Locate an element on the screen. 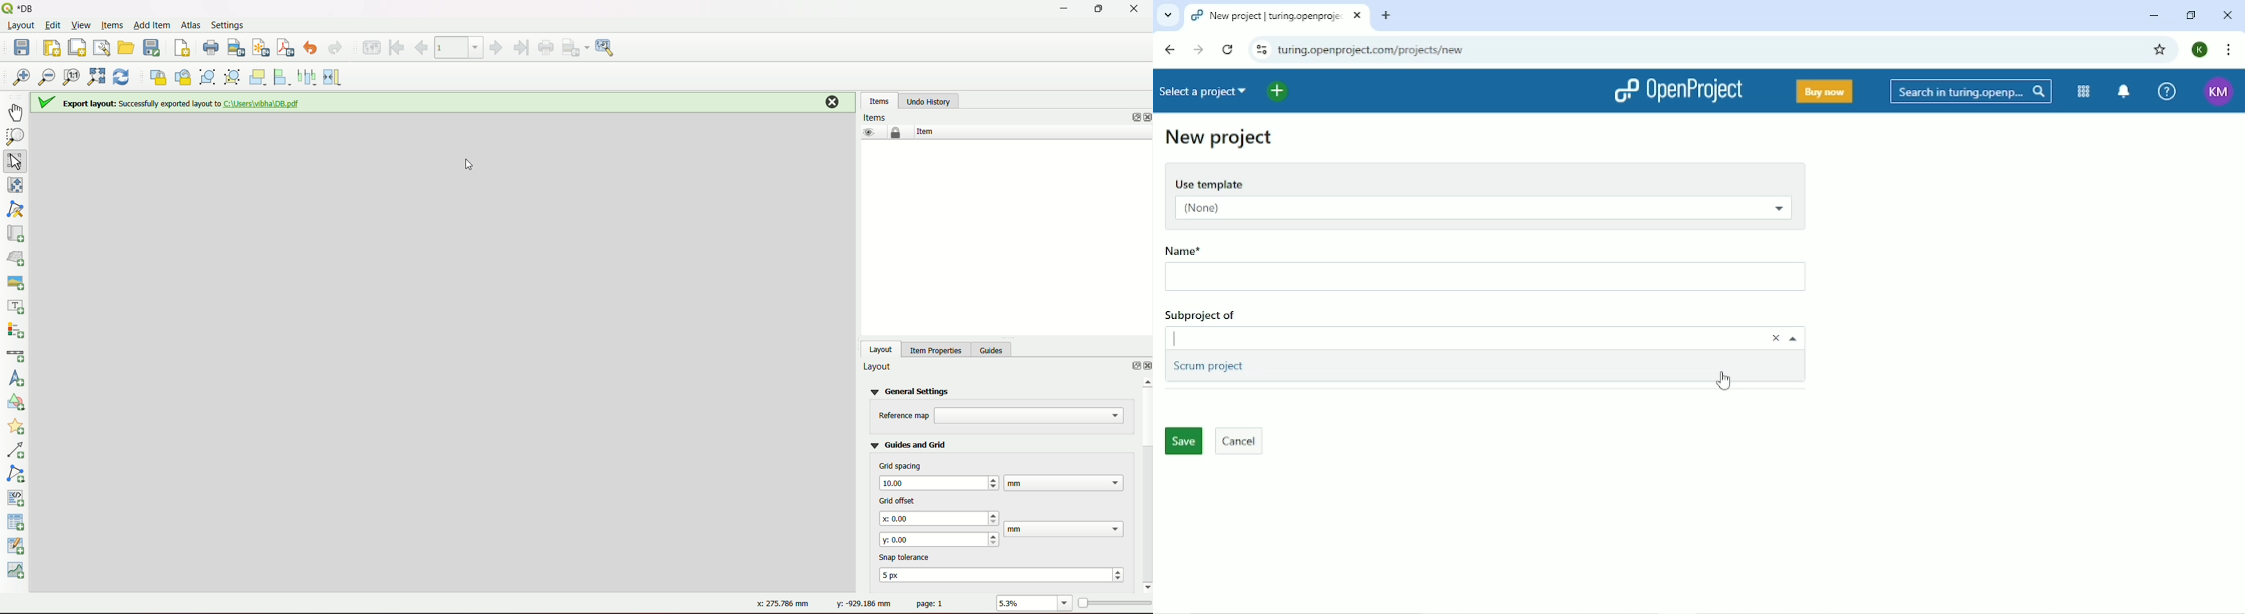 Image resolution: width=2268 pixels, height=616 pixels. refresh view is located at coordinates (121, 78).